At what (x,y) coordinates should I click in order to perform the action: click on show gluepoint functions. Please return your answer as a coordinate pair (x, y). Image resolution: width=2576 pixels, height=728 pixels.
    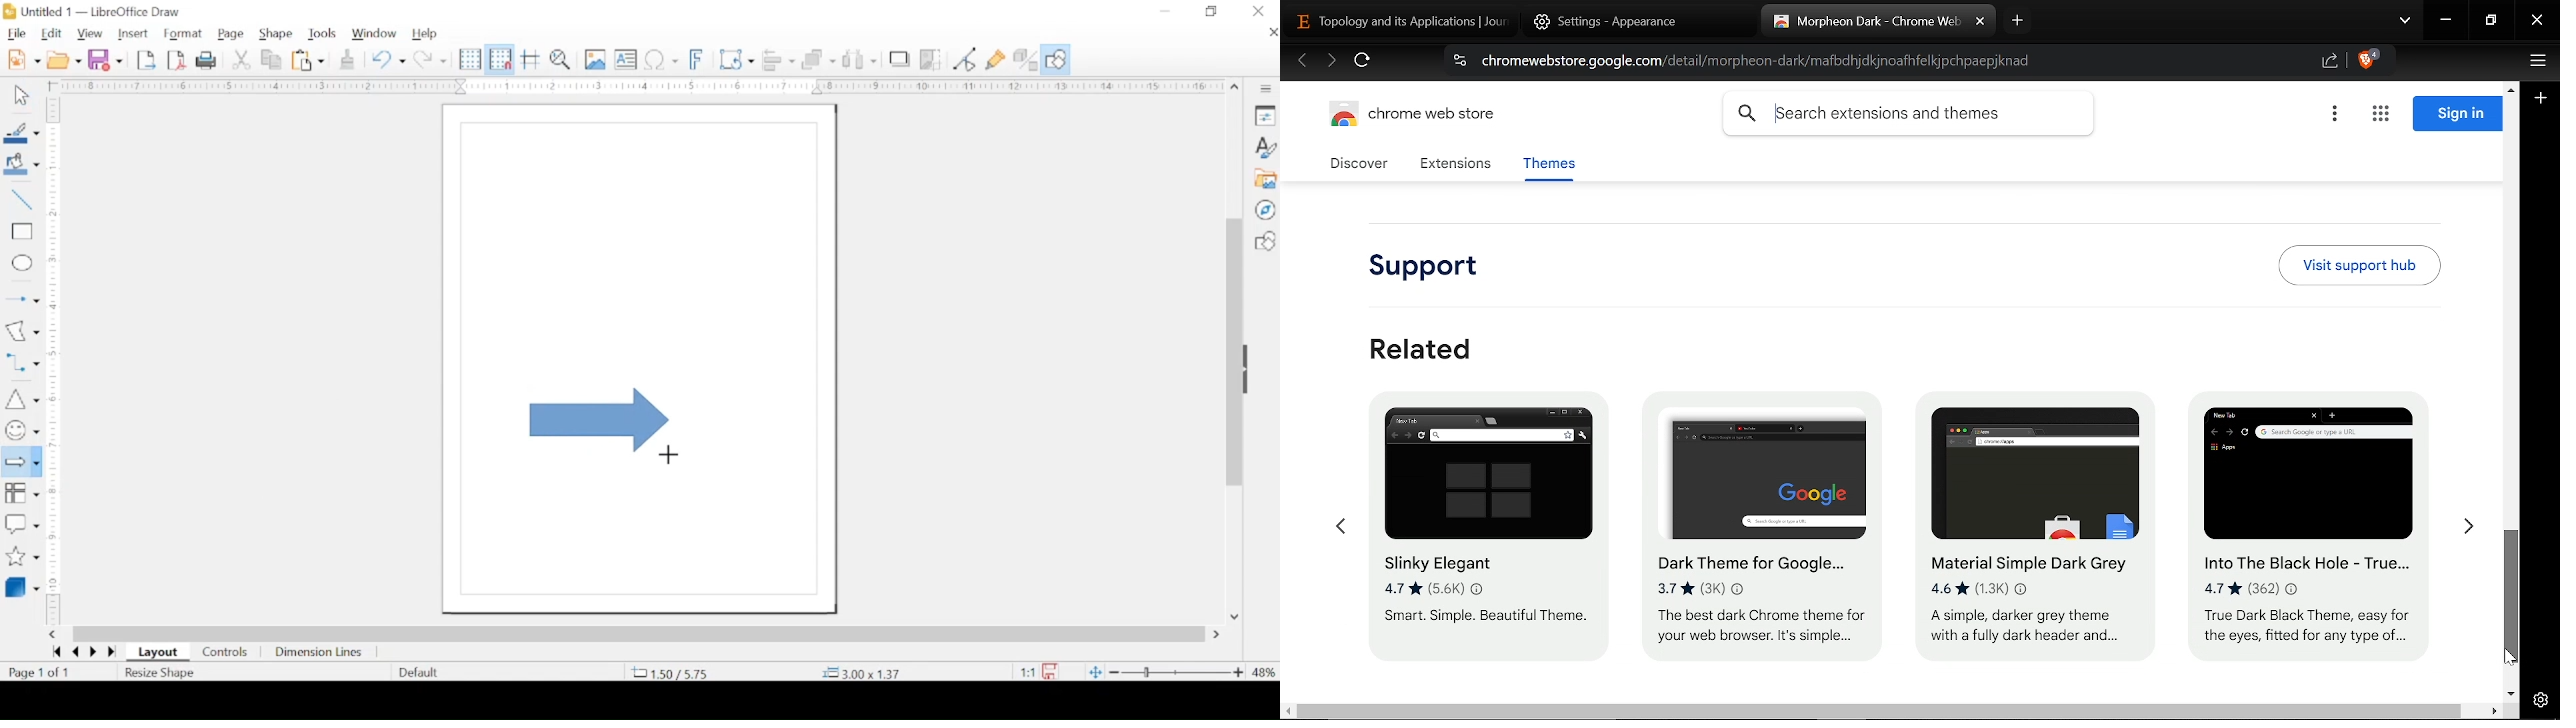
    Looking at the image, I should click on (996, 59).